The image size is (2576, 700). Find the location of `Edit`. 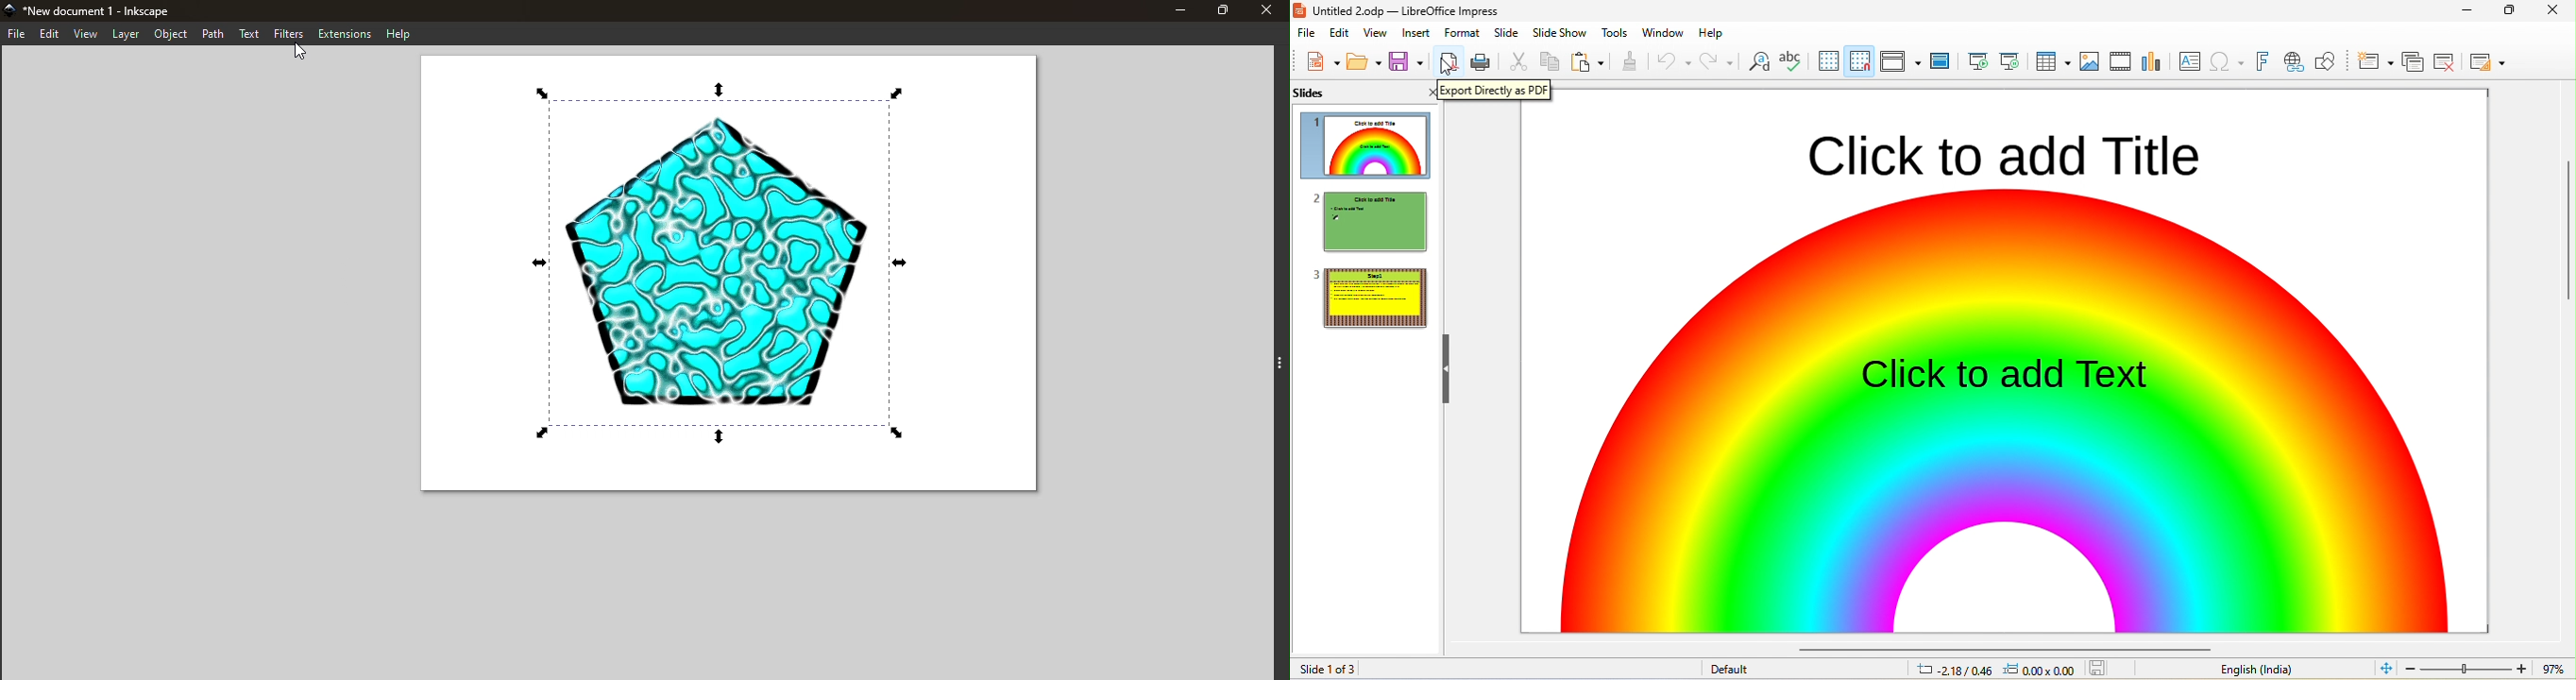

Edit is located at coordinates (50, 35).